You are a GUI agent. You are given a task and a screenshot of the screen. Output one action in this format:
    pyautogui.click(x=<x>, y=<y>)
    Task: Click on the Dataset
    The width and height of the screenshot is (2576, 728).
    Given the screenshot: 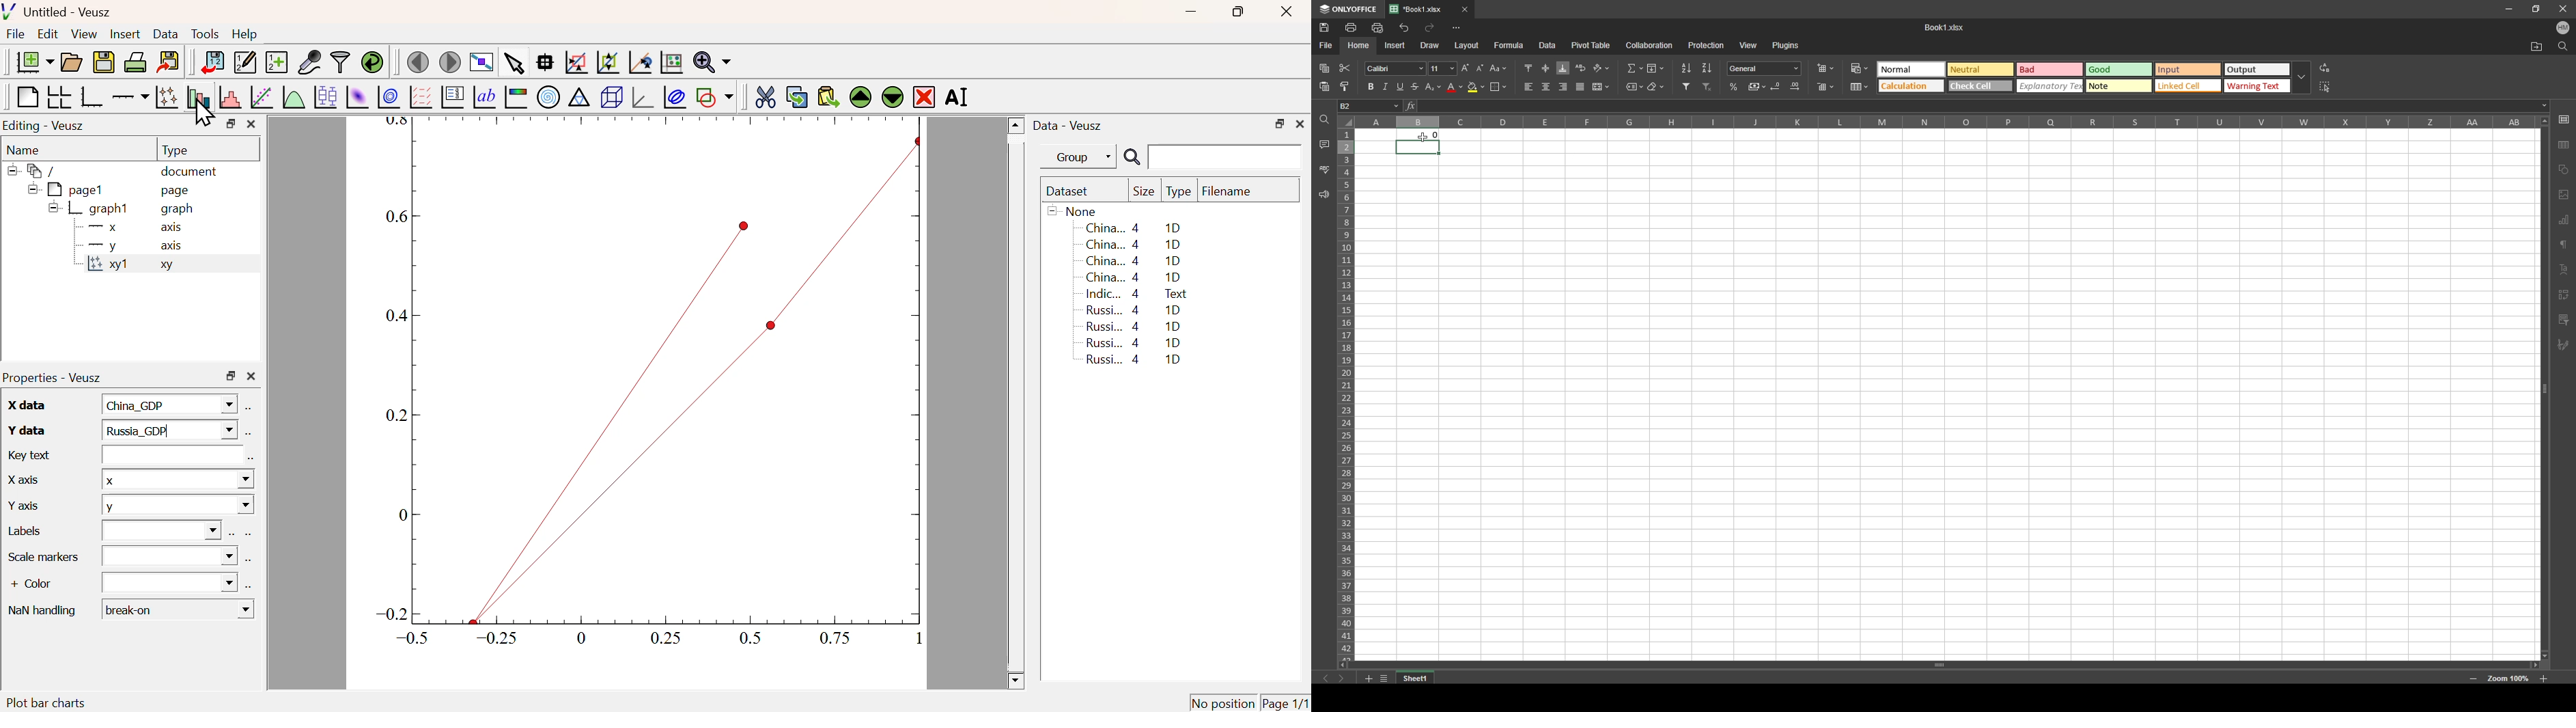 What is the action you would take?
    pyautogui.click(x=1070, y=192)
    